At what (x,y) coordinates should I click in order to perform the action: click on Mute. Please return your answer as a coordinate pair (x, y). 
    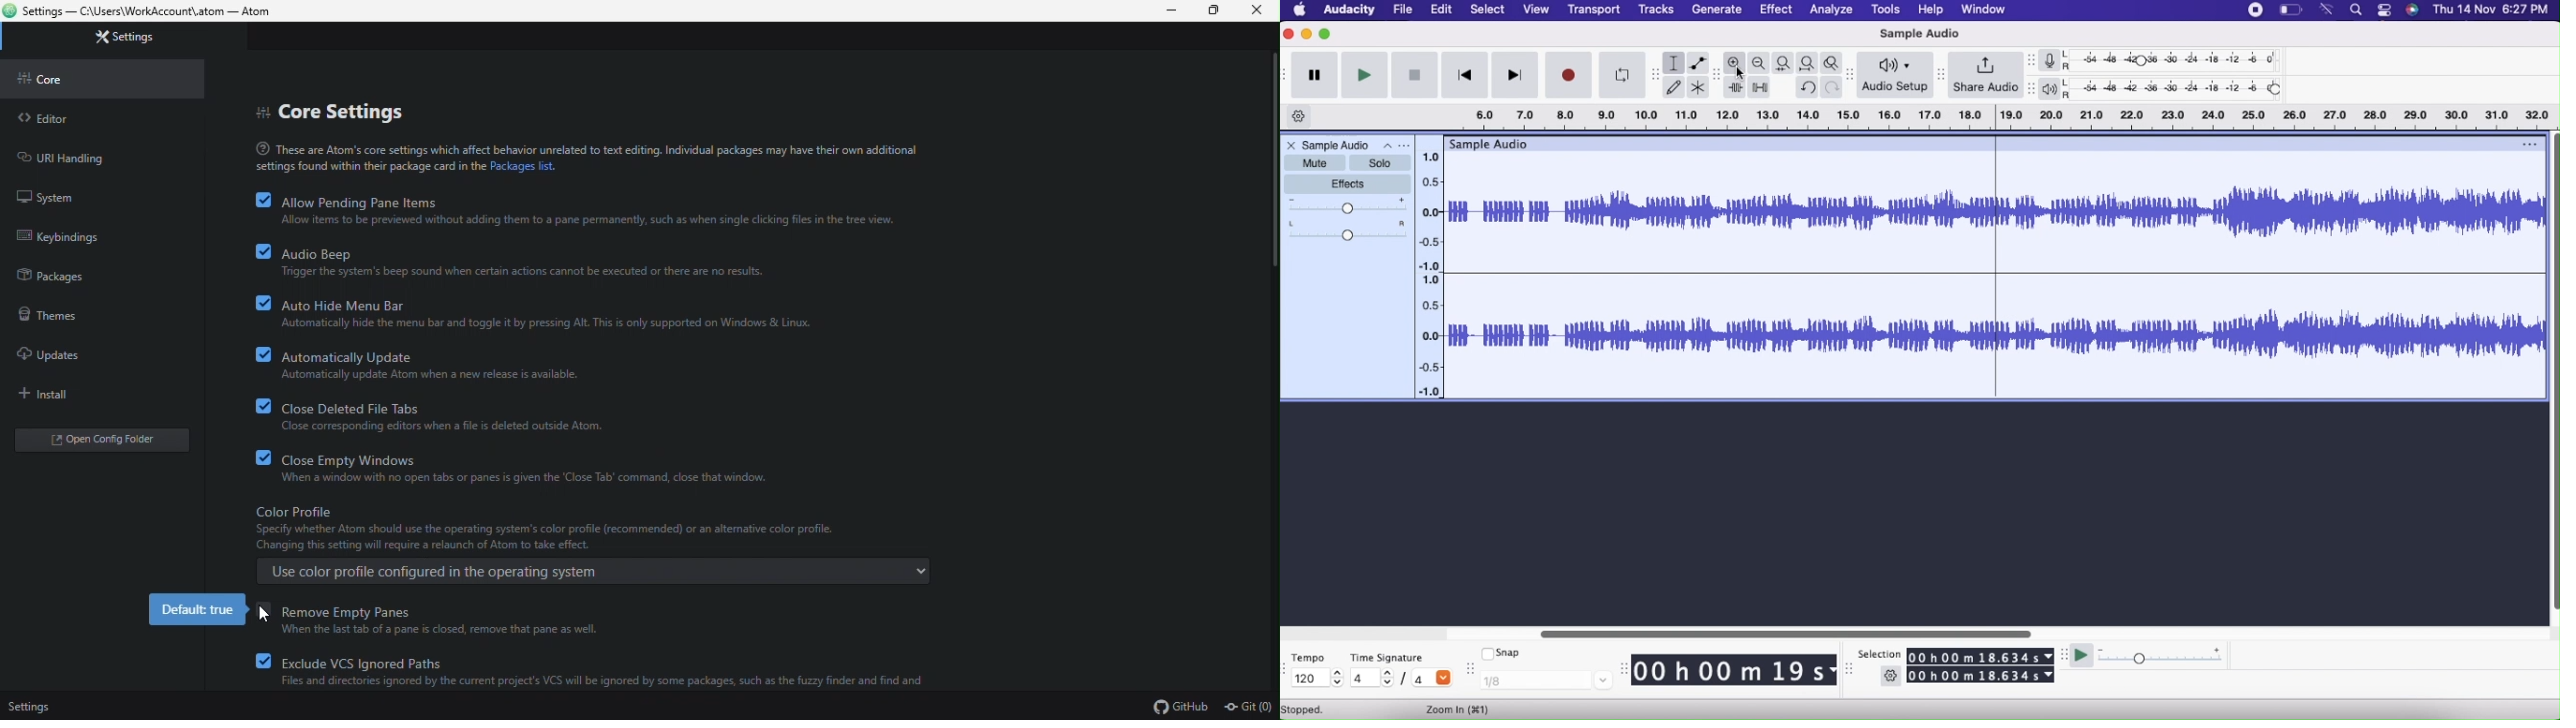
    Looking at the image, I should click on (1314, 163).